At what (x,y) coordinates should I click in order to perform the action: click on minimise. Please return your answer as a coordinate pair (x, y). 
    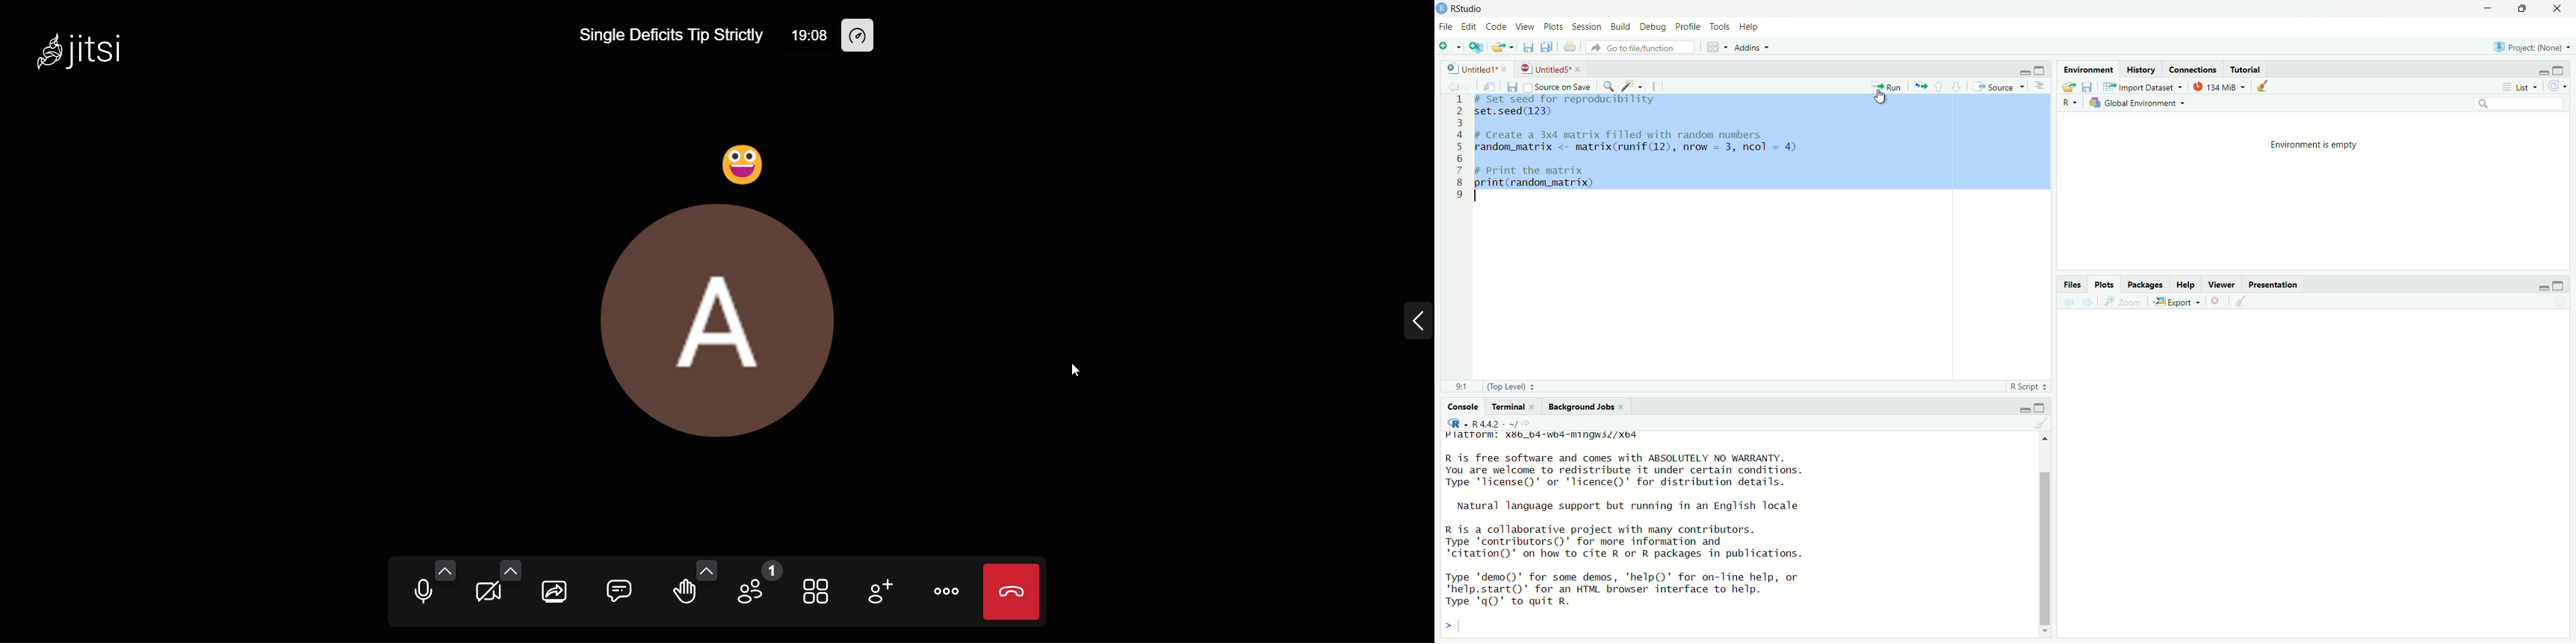
    Looking at the image, I should click on (2540, 71).